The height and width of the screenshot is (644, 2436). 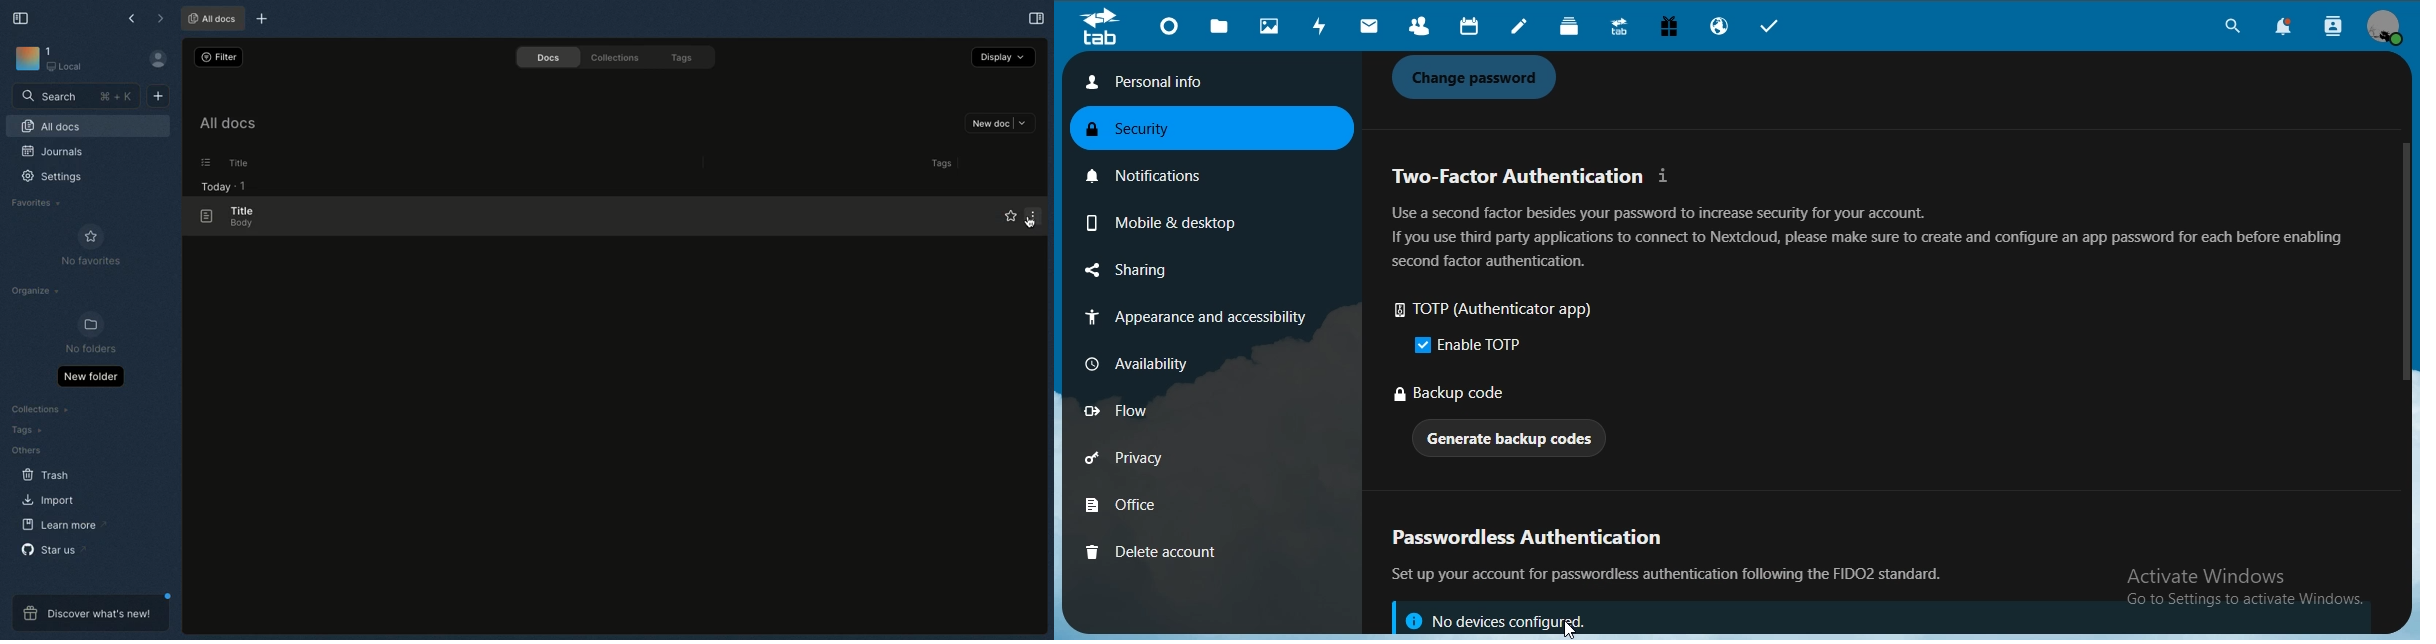 I want to click on Use a second factor besides your password to increase security for your account.
If you use third party applications to connect to Nextcloud, please make sure to create and configure an app password for each before enabling
second factor authentication., so click(x=1867, y=237).